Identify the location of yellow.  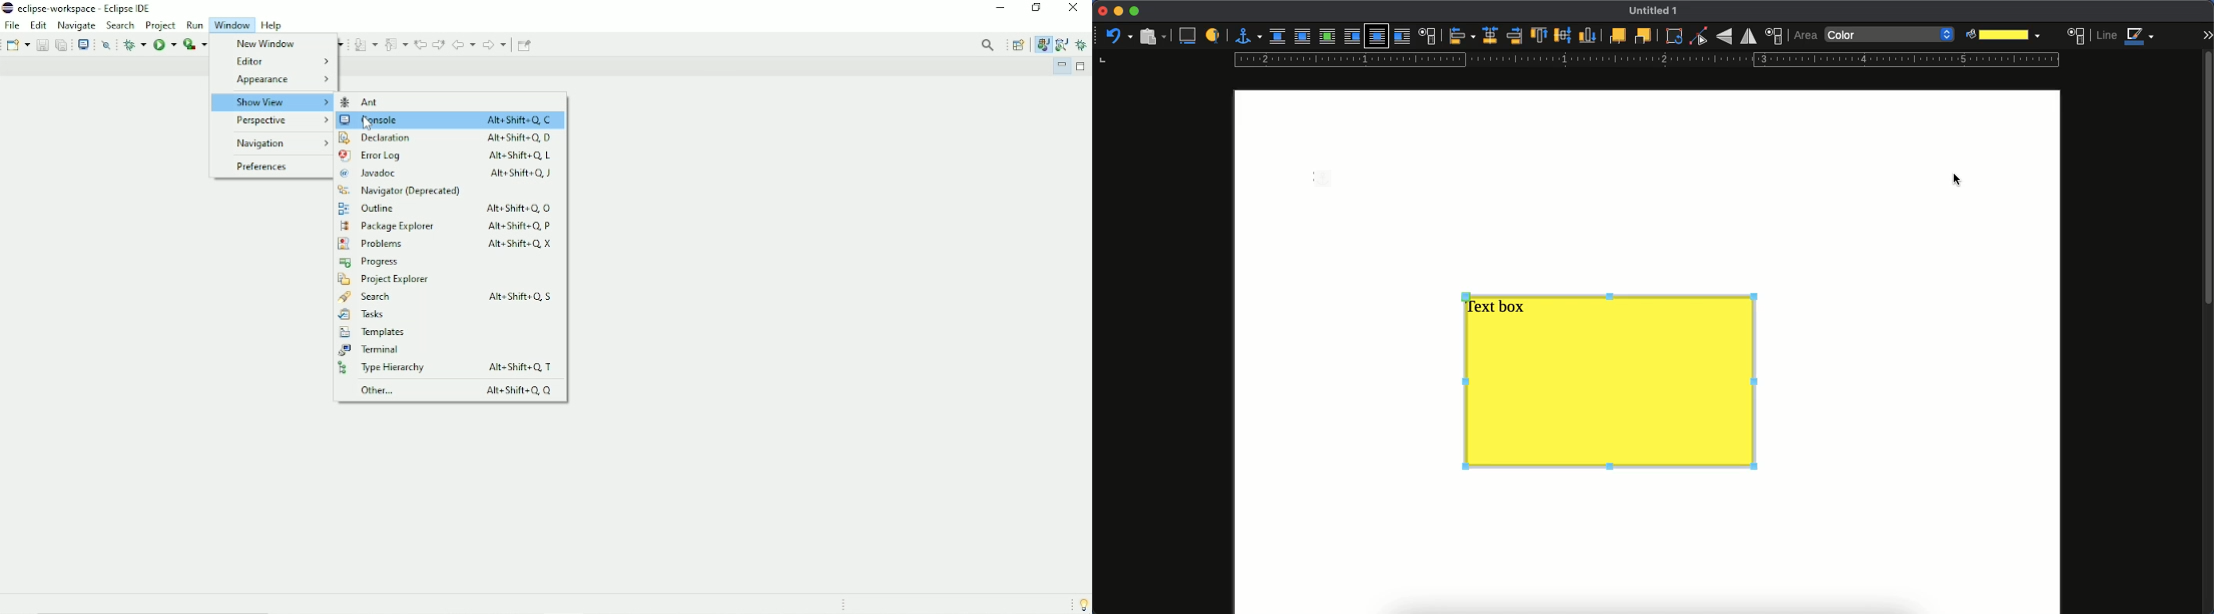
(2001, 34).